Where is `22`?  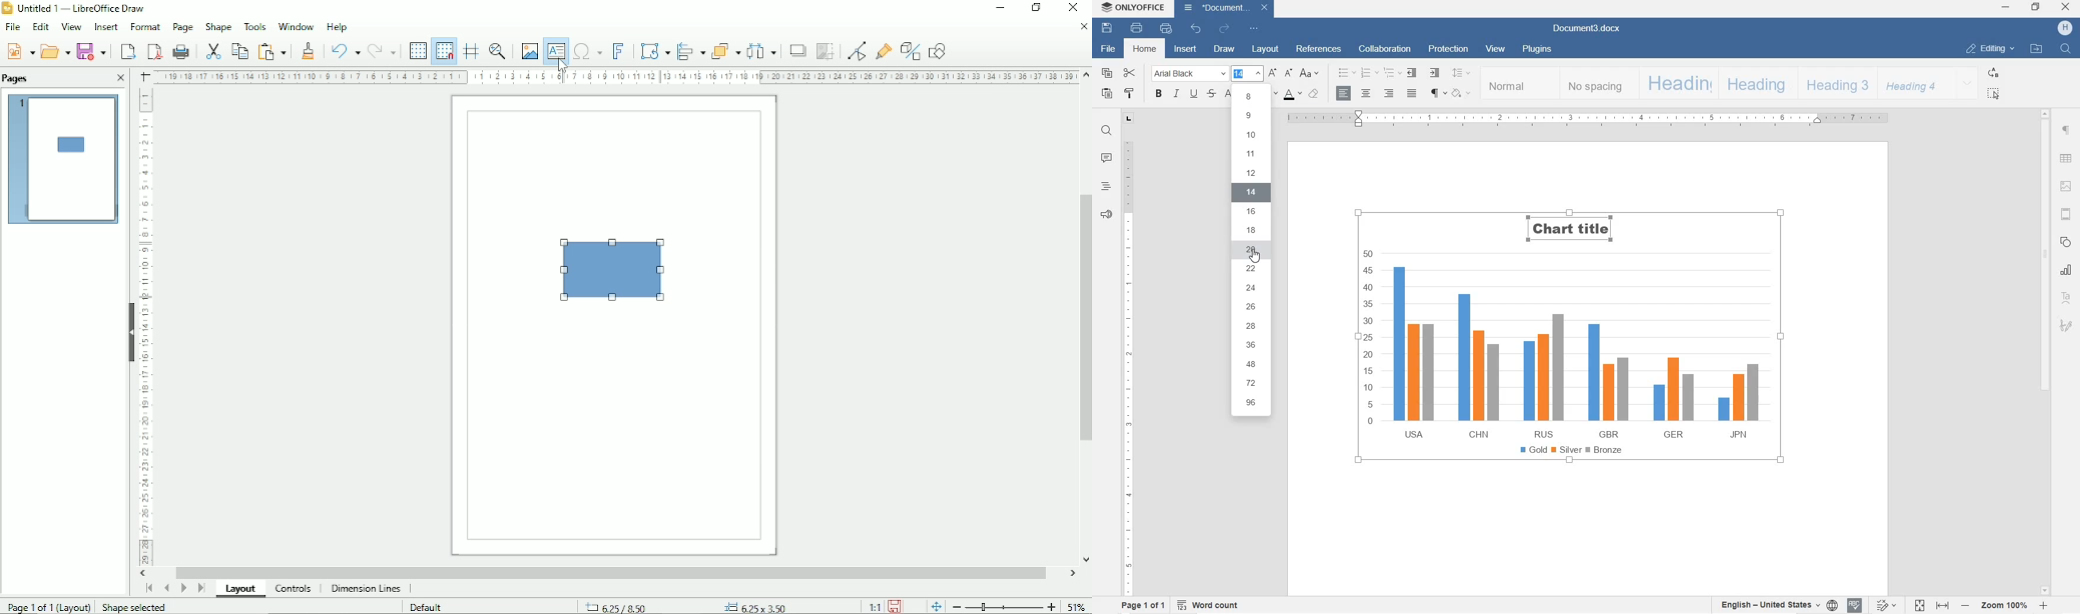
22 is located at coordinates (1250, 269).